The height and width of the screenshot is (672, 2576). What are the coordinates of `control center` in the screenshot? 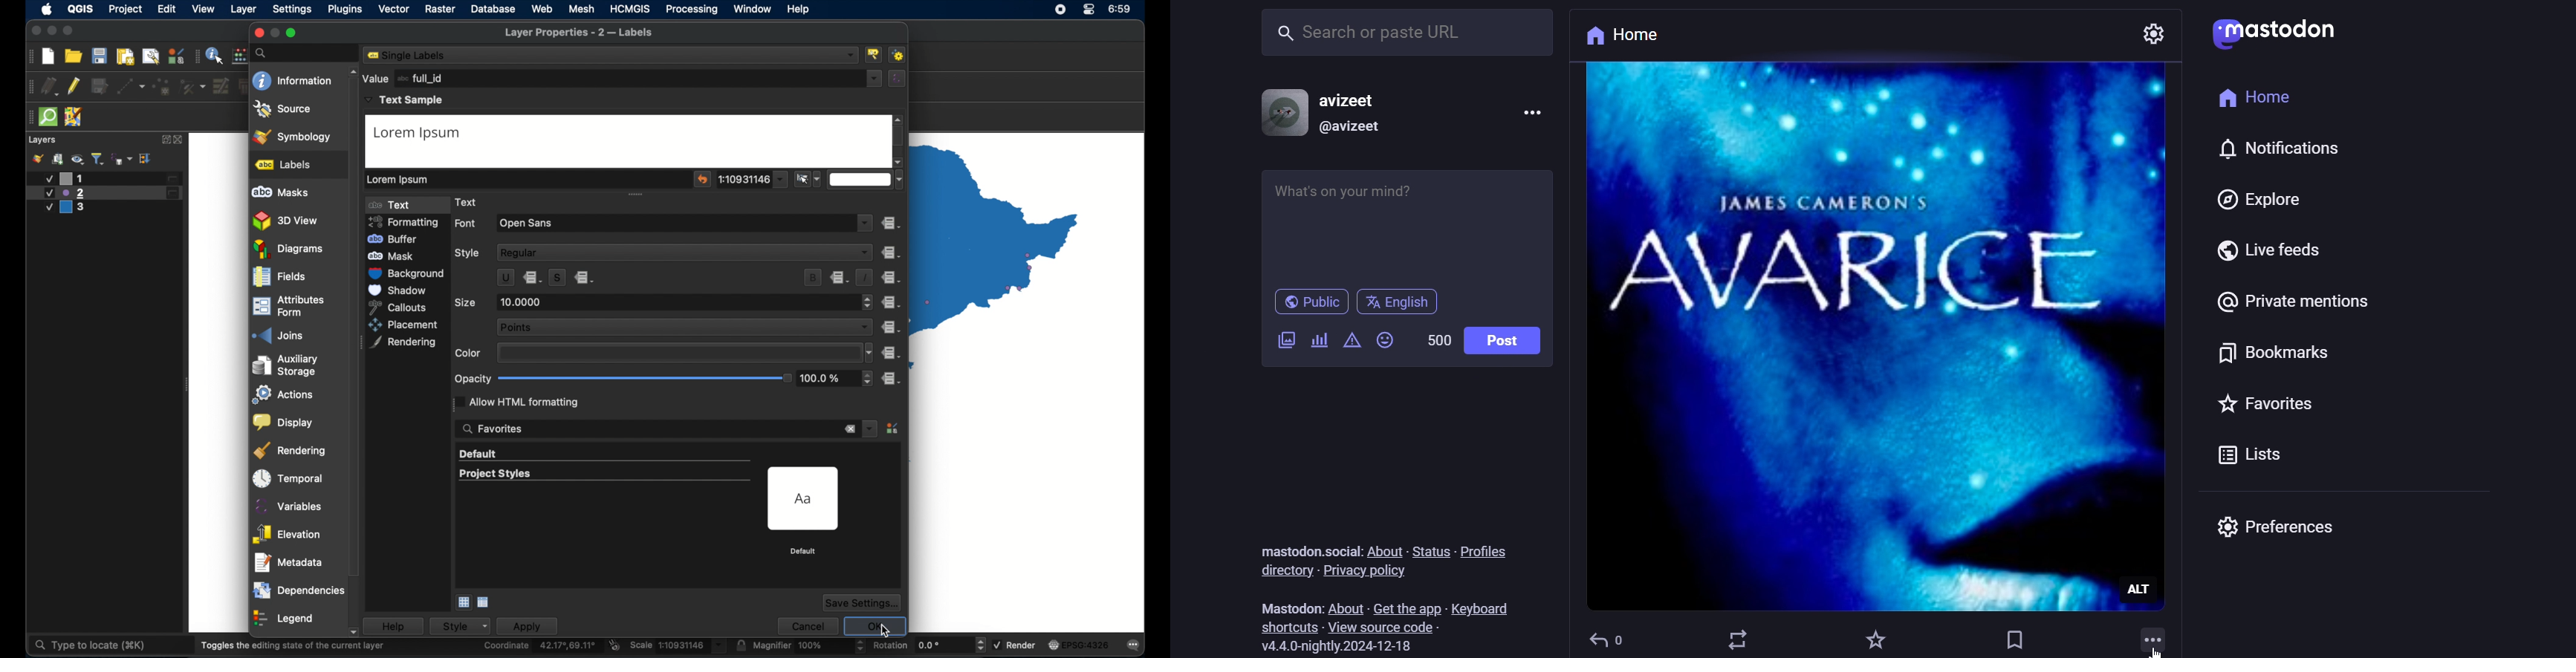 It's located at (1090, 9).